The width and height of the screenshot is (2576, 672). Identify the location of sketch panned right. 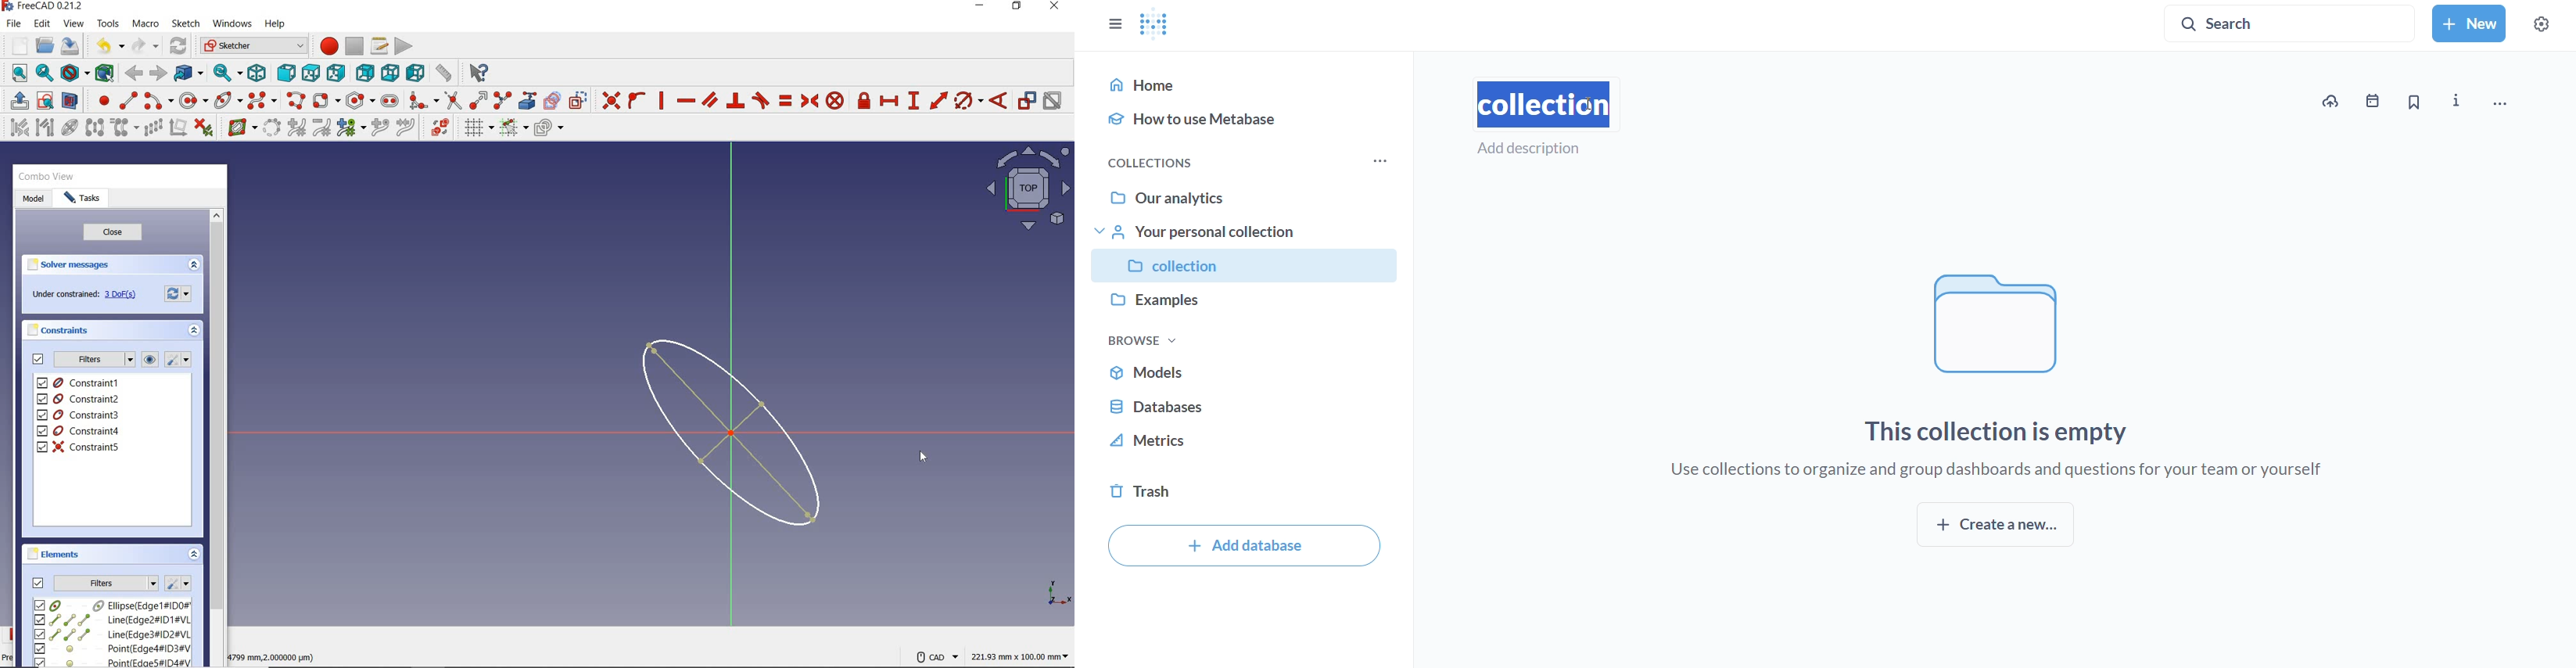
(738, 433).